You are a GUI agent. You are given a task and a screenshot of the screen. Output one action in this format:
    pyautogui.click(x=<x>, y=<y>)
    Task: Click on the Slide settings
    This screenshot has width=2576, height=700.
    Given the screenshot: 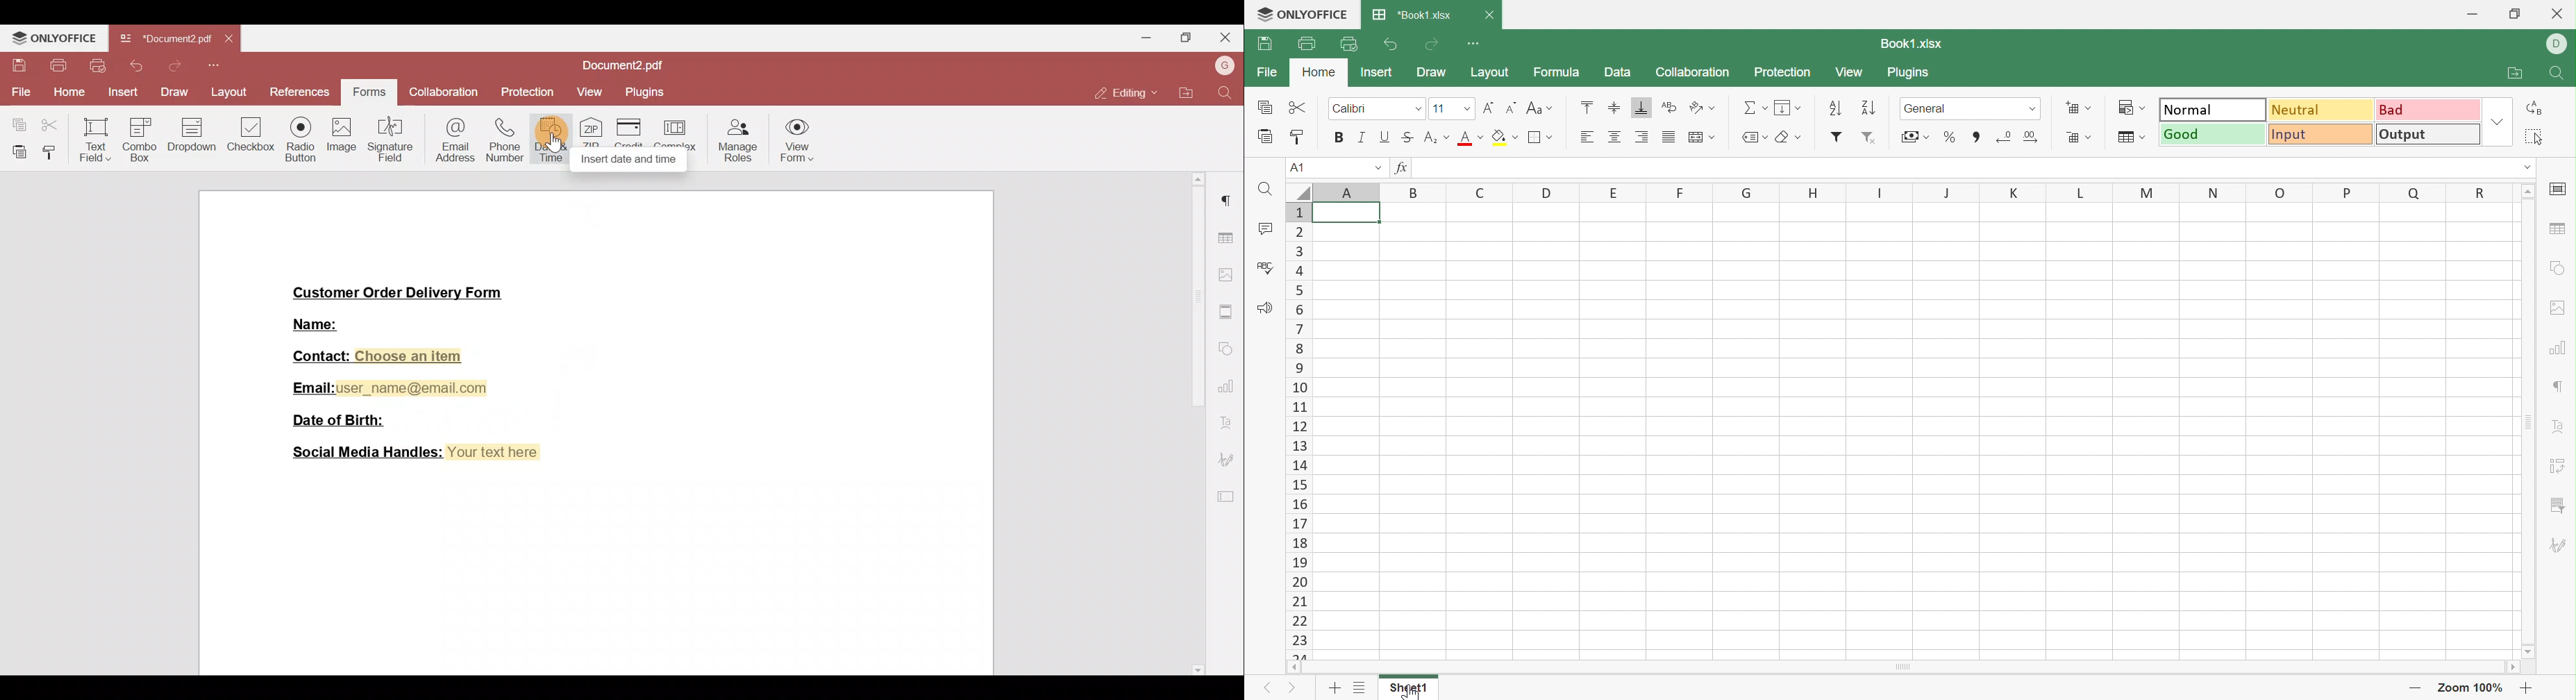 What is the action you would take?
    pyautogui.click(x=2560, y=188)
    